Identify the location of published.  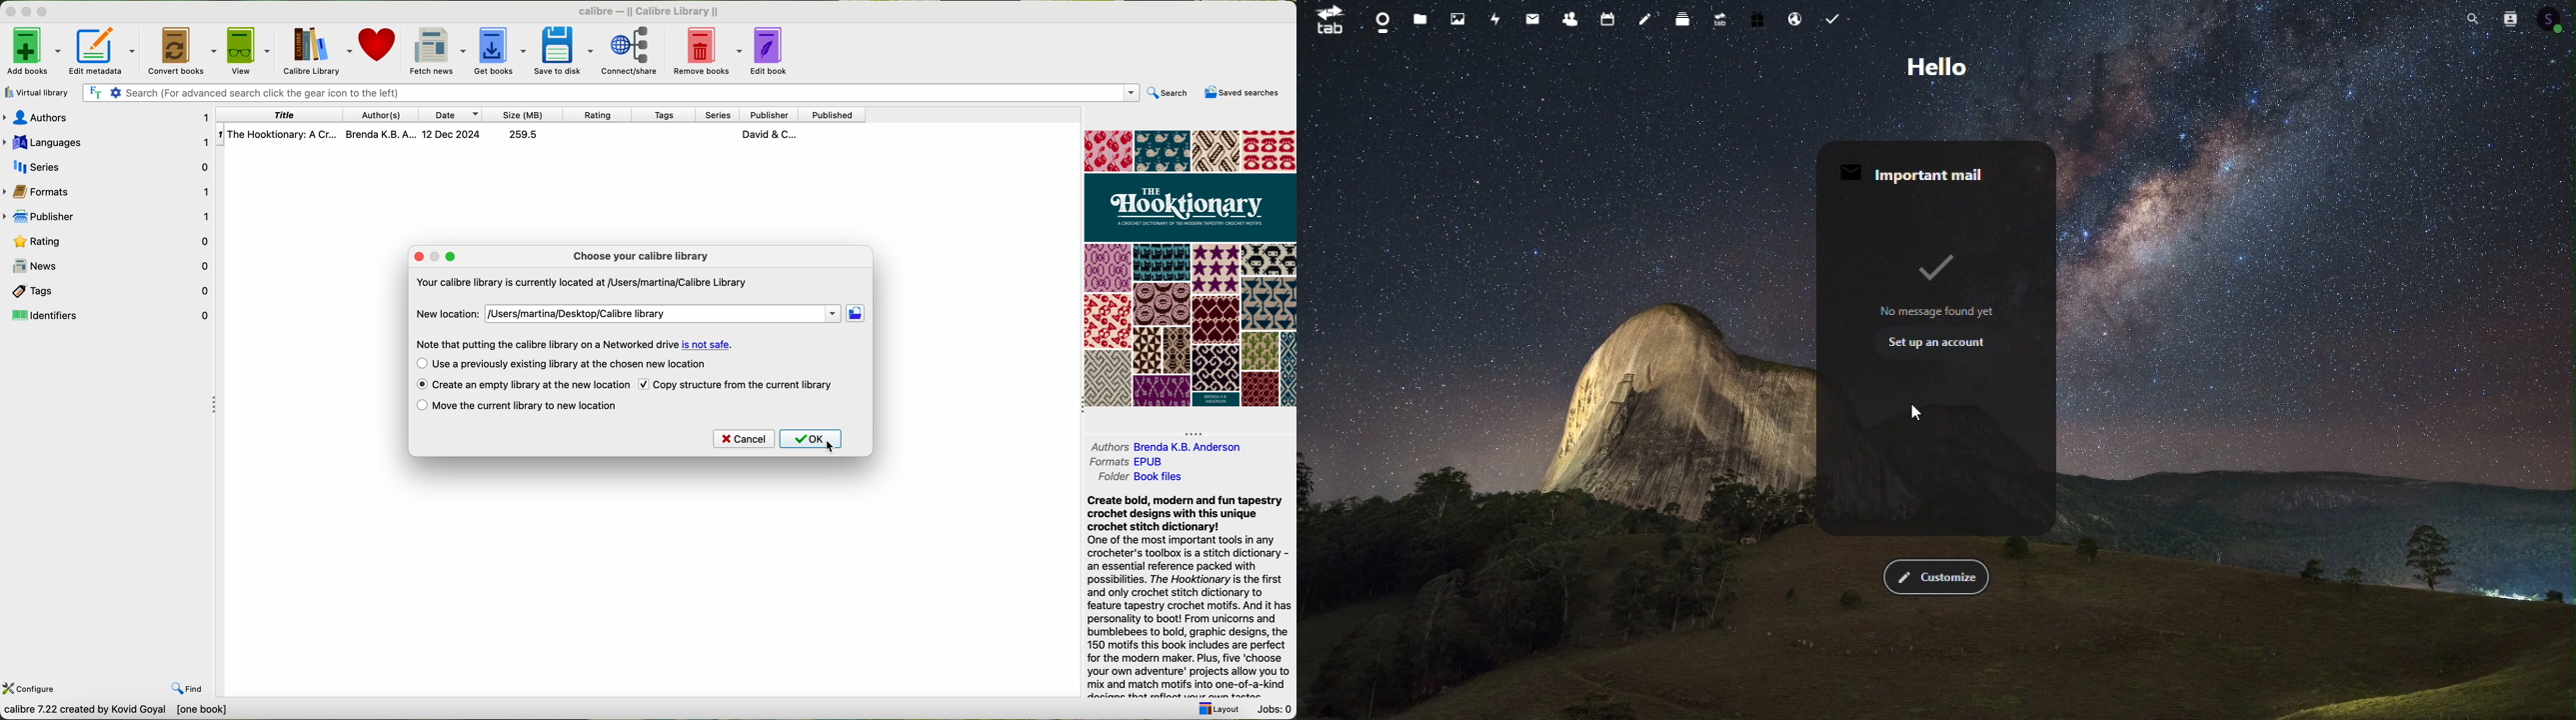
(837, 114).